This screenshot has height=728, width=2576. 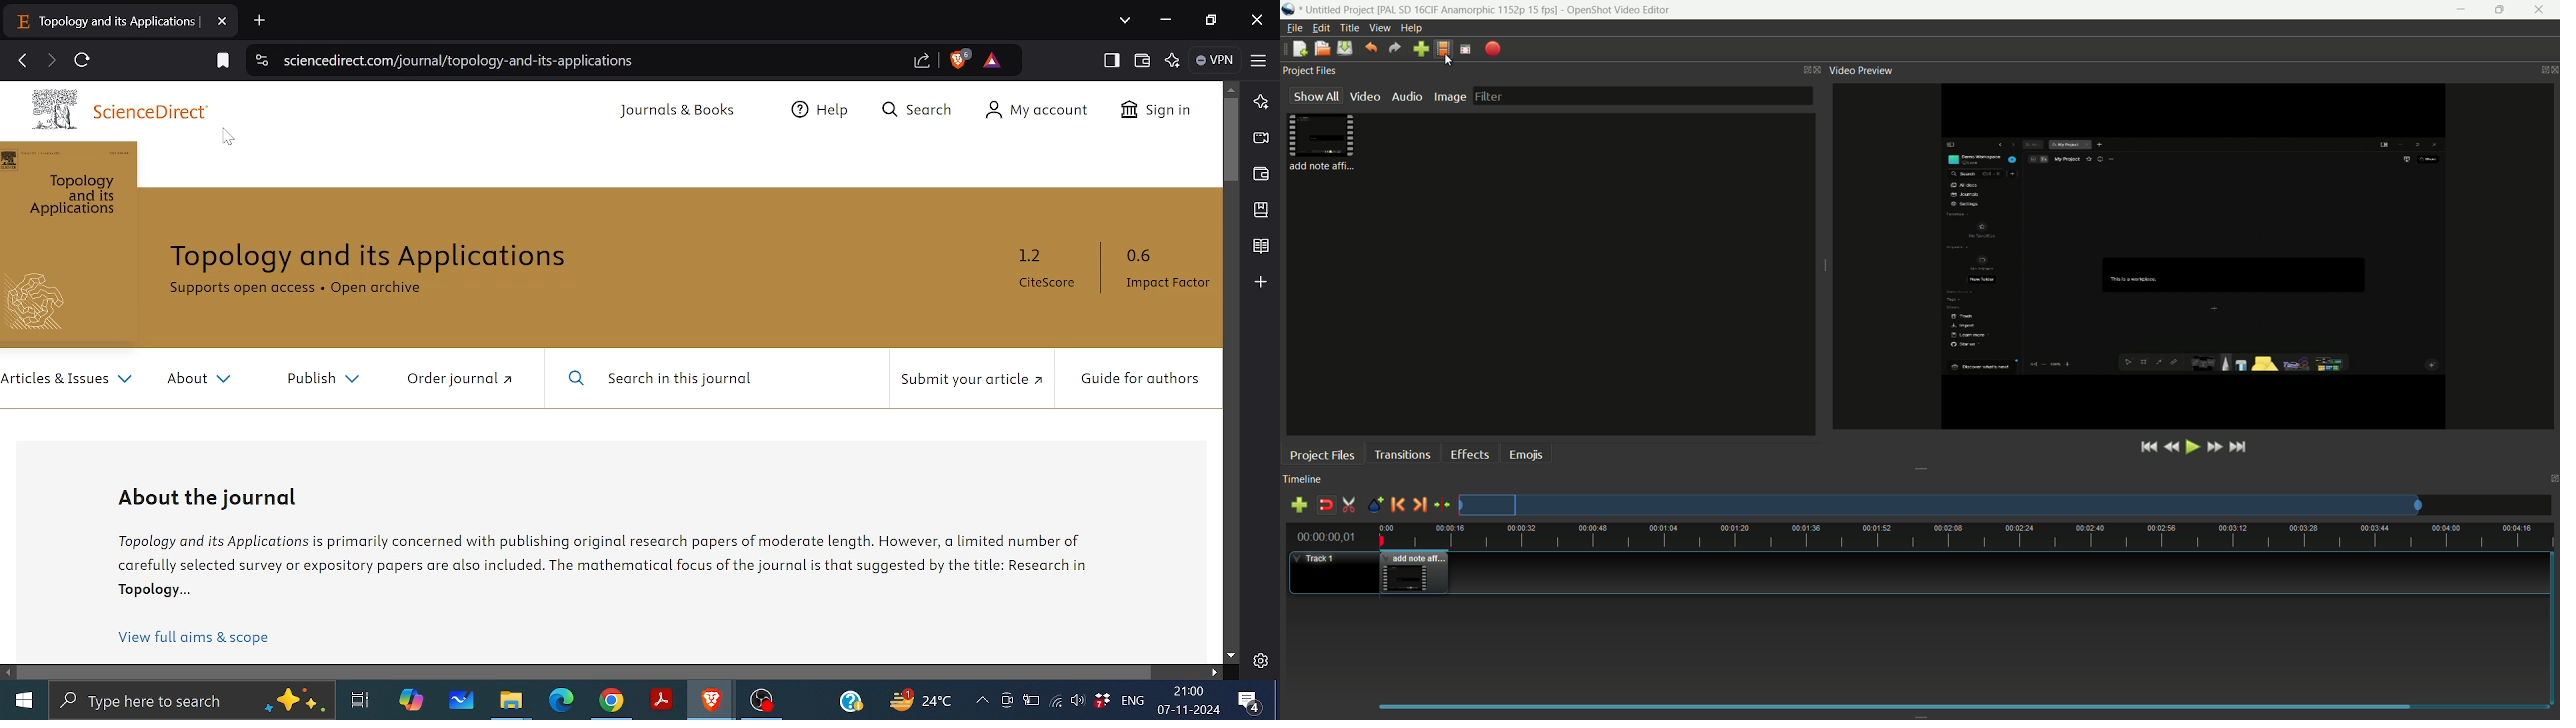 I want to click on Type here to search apps, so click(x=191, y=702).